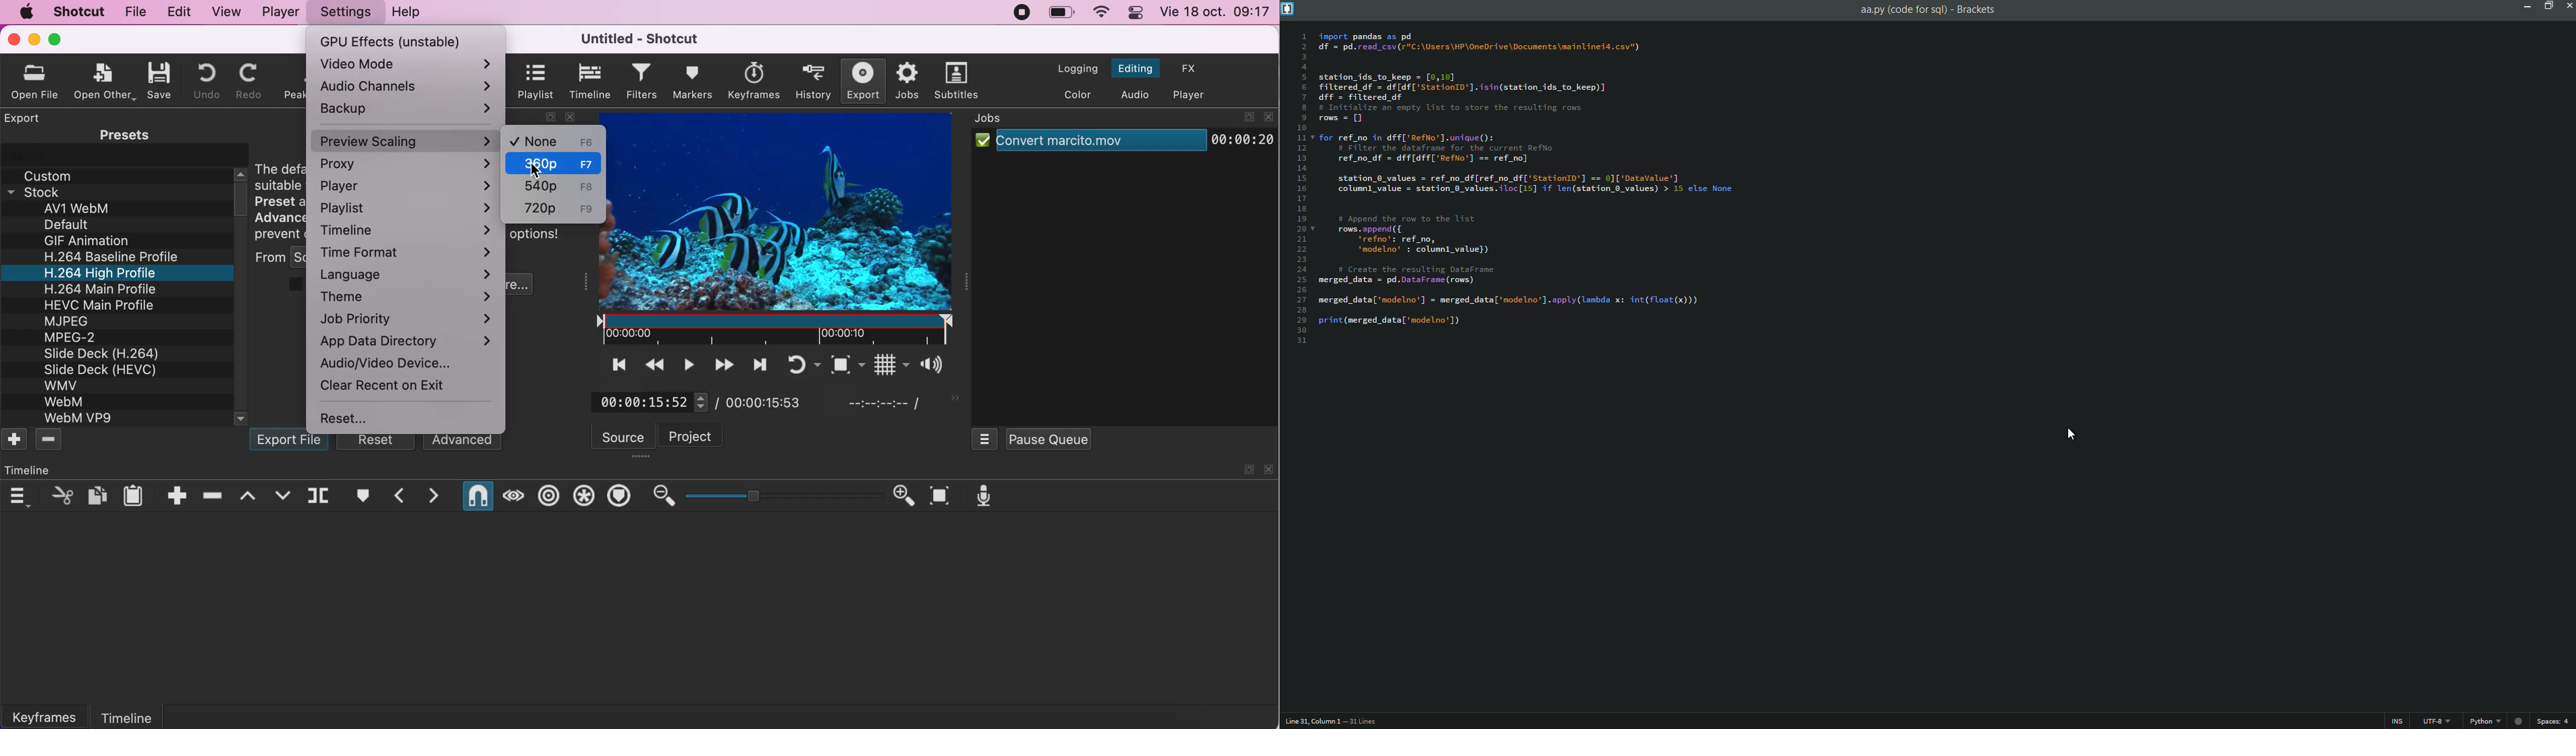 This screenshot has height=756, width=2576. What do you see at coordinates (1901, 9) in the screenshot?
I see `file name` at bounding box center [1901, 9].